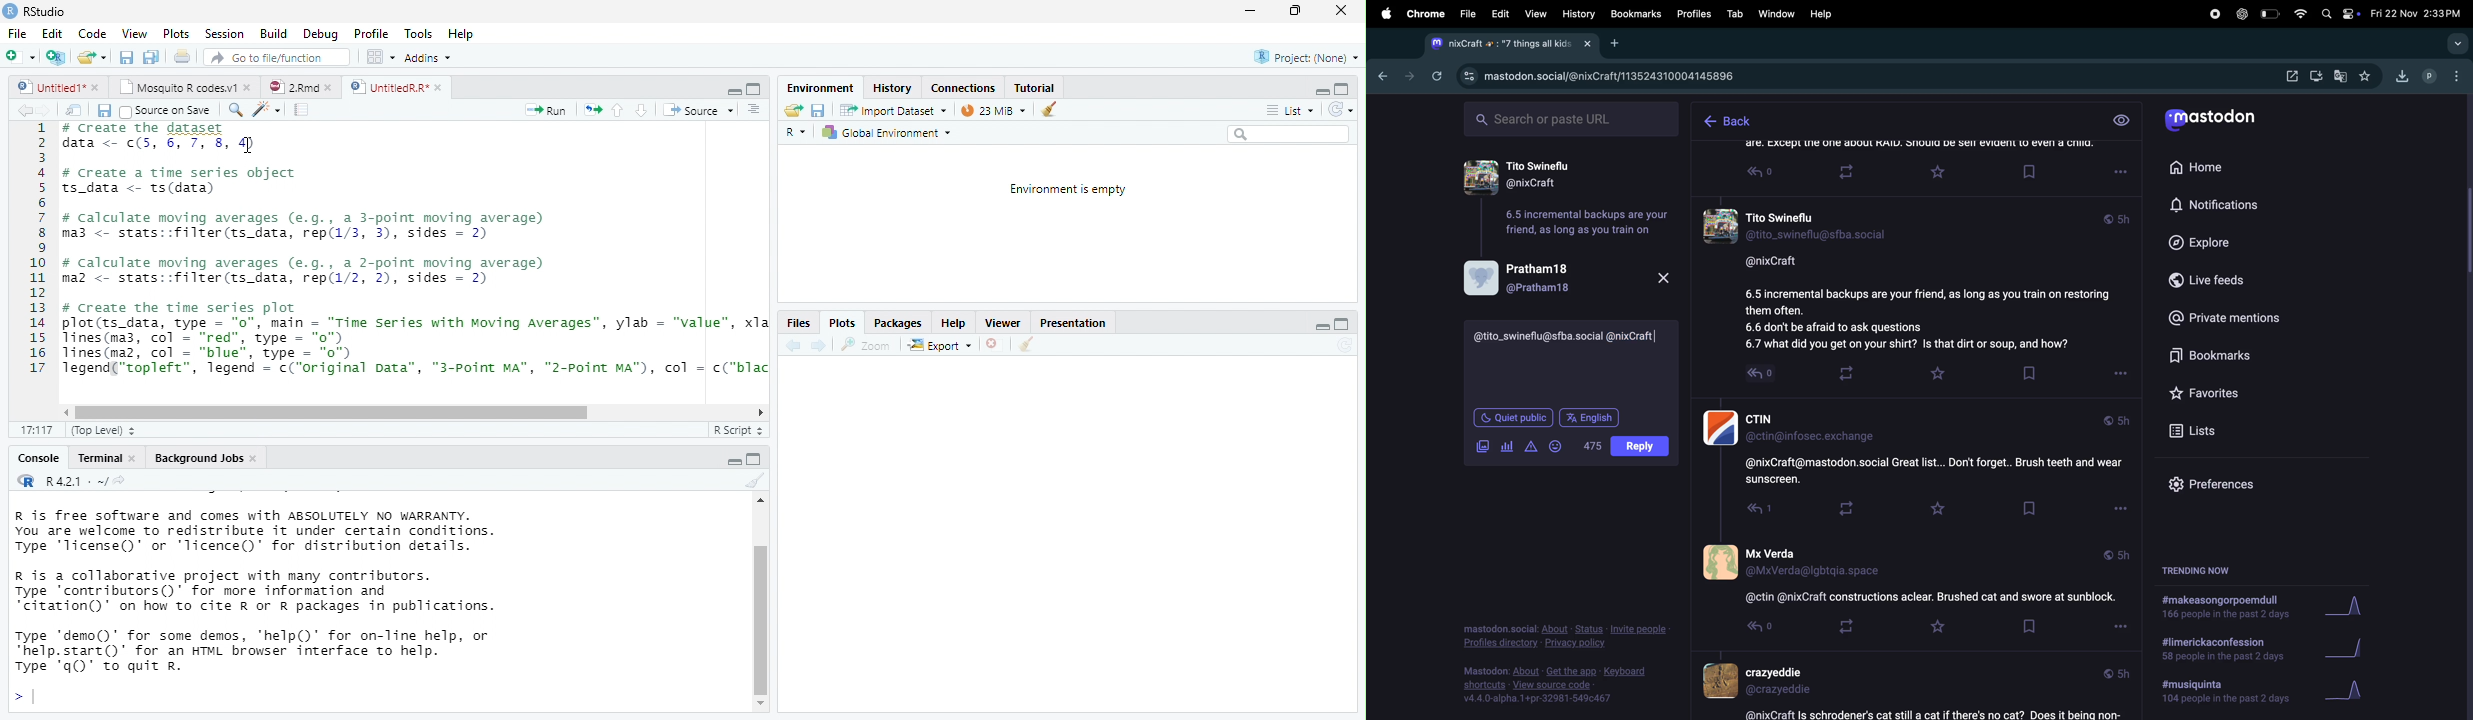 The height and width of the screenshot is (728, 2492). What do you see at coordinates (97, 88) in the screenshot?
I see `close` at bounding box center [97, 88].